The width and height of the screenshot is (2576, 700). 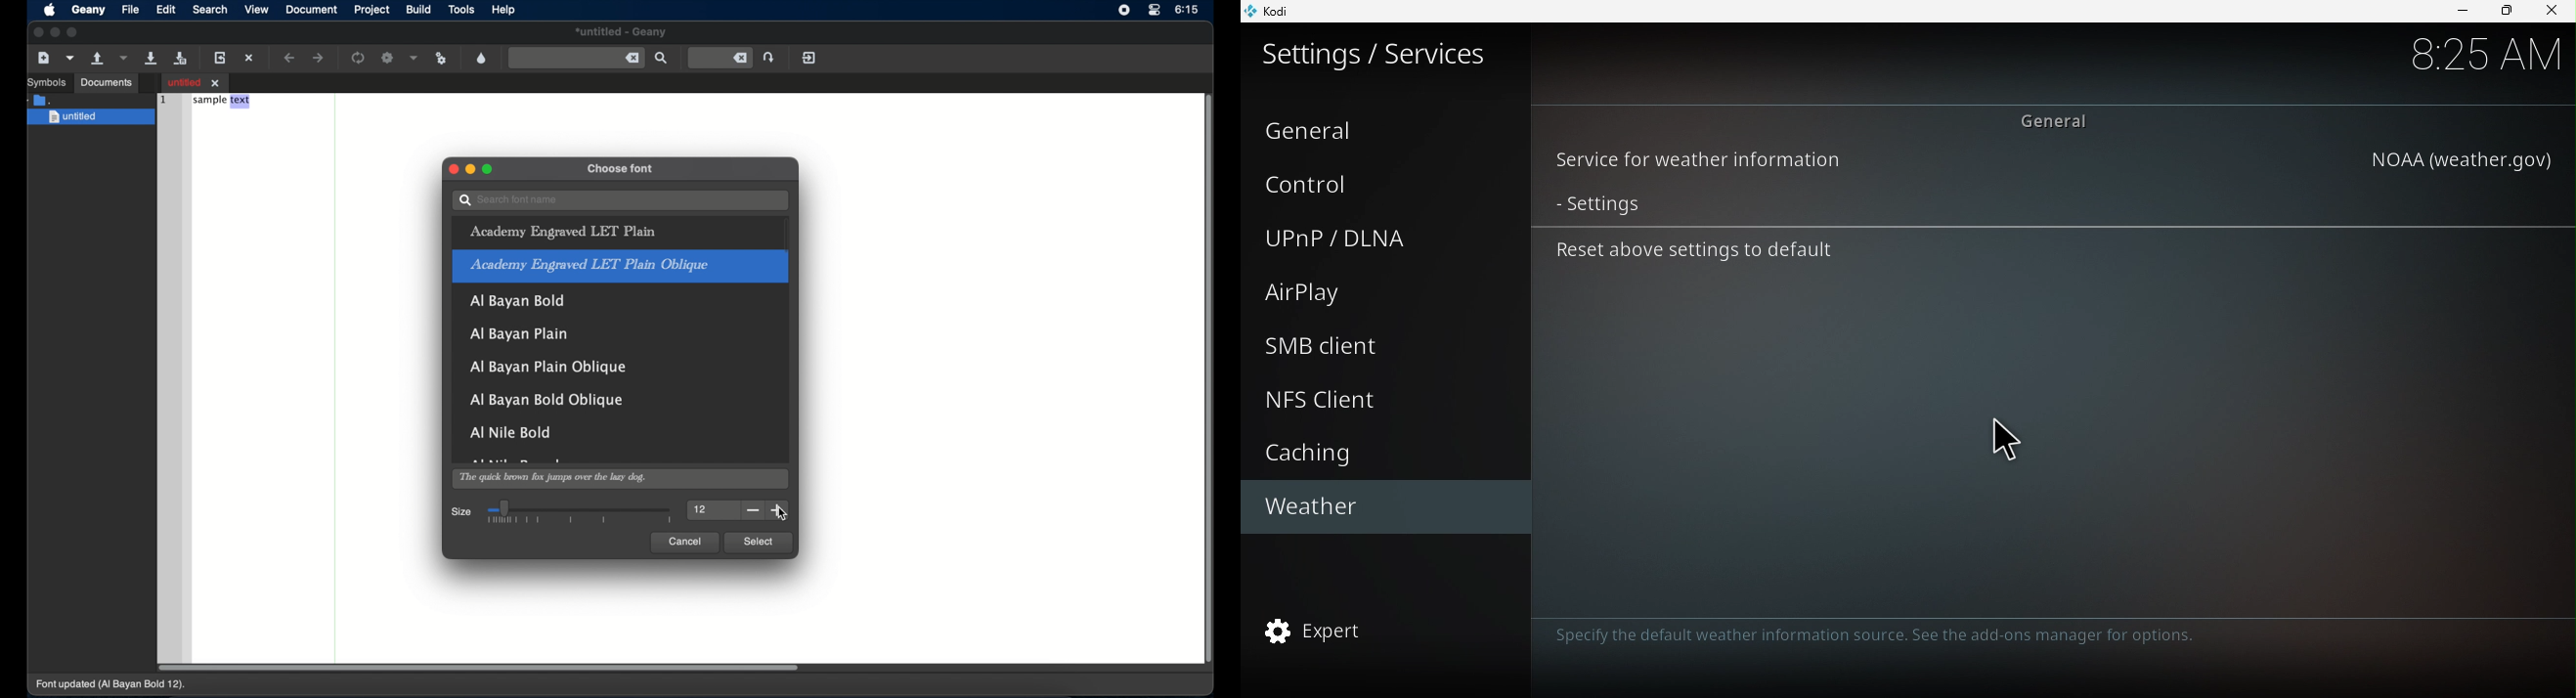 What do you see at coordinates (47, 83) in the screenshot?
I see `symbols` at bounding box center [47, 83].